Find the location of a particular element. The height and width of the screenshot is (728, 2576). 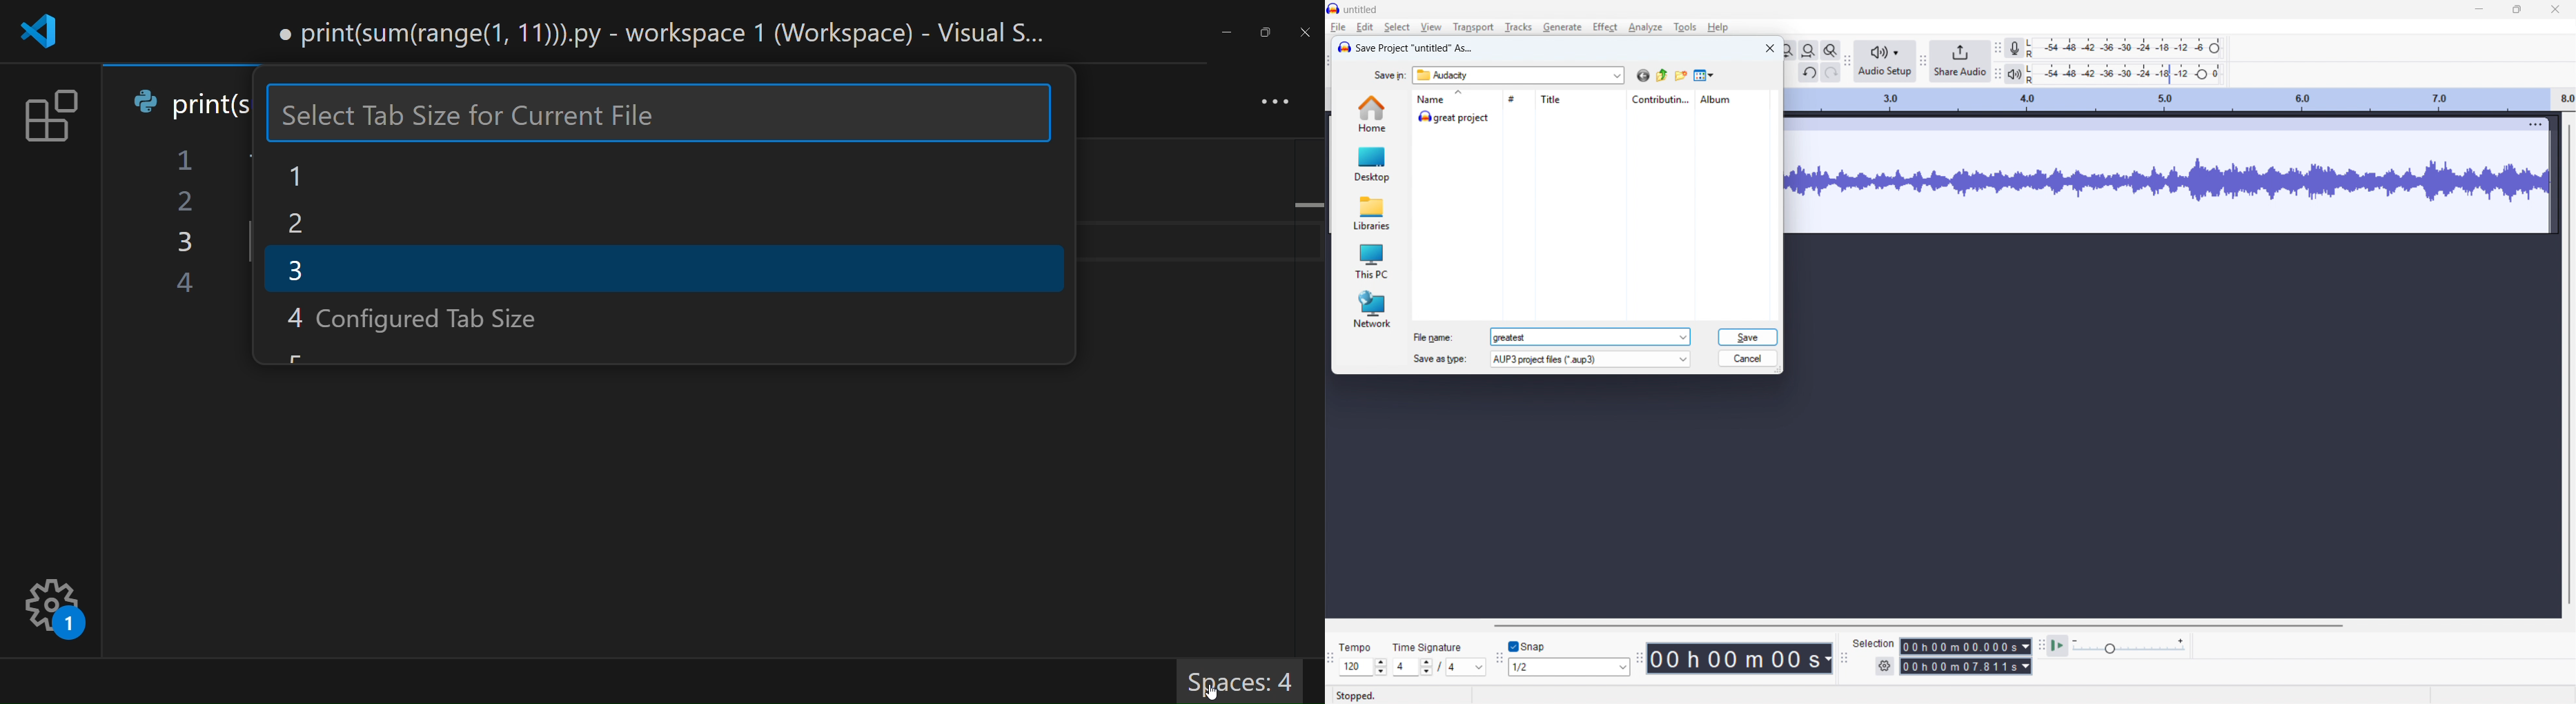

this pc is located at coordinates (1372, 261).